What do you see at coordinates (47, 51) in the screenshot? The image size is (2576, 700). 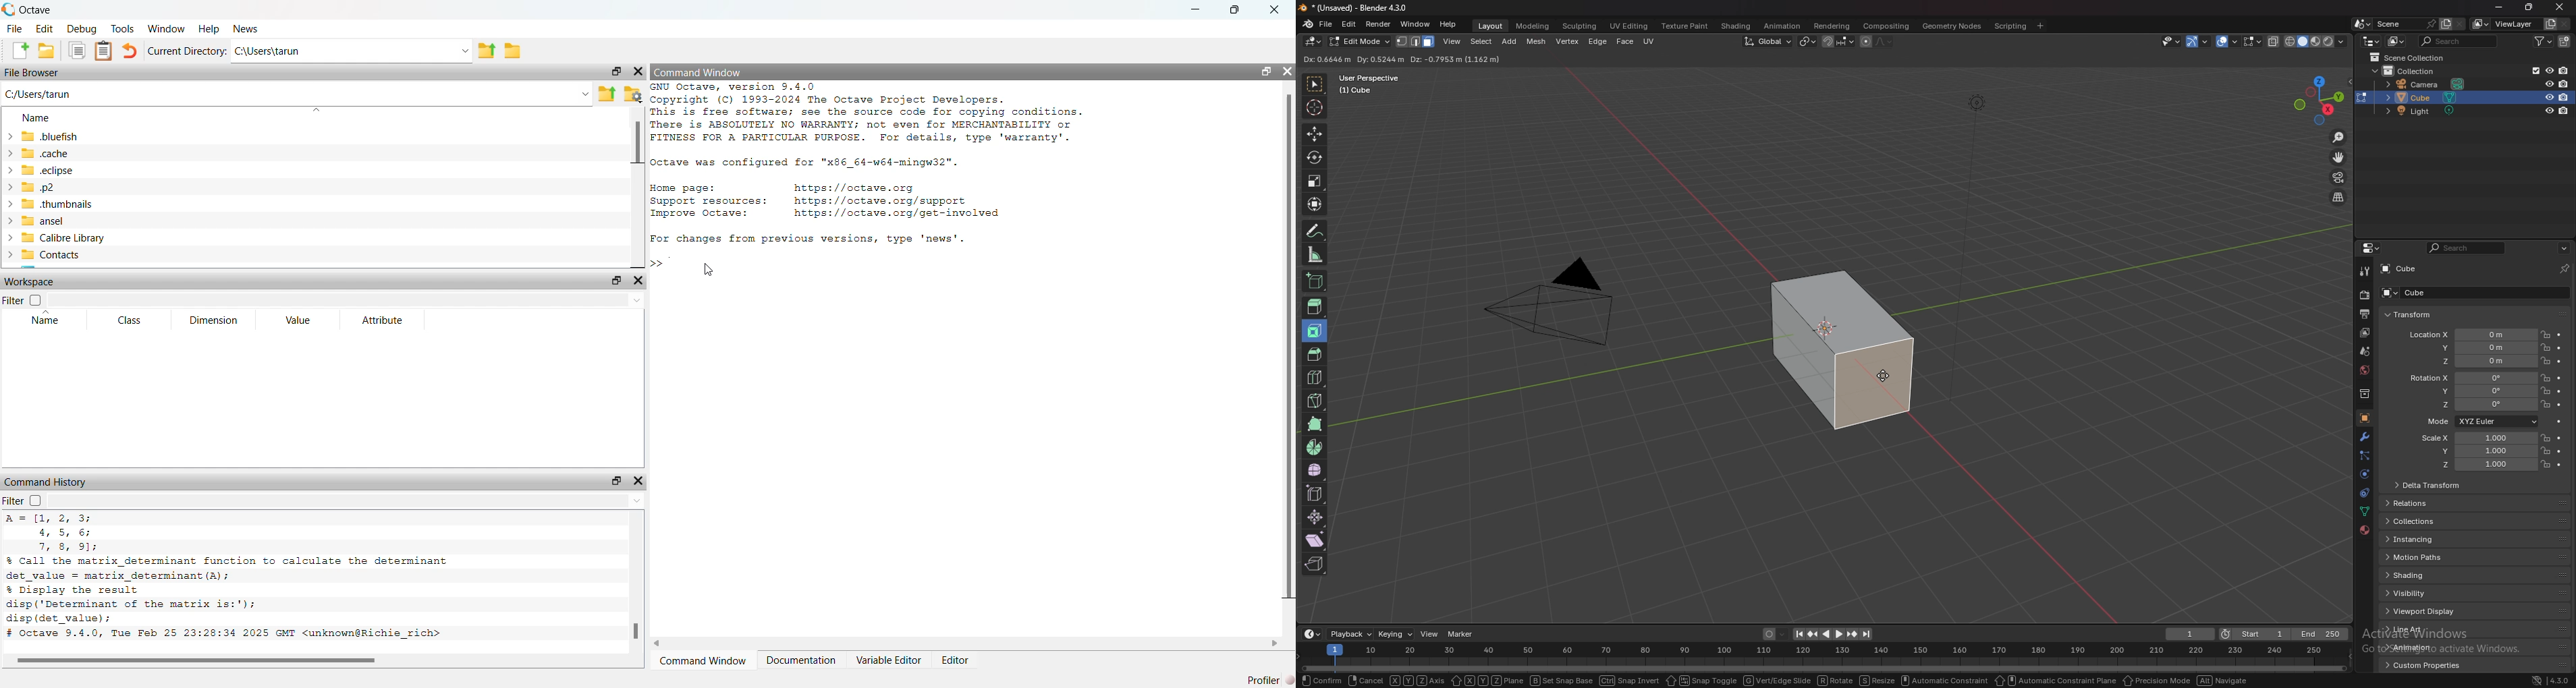 I see `open an existing file in editor` at bounding box center [47, 51].